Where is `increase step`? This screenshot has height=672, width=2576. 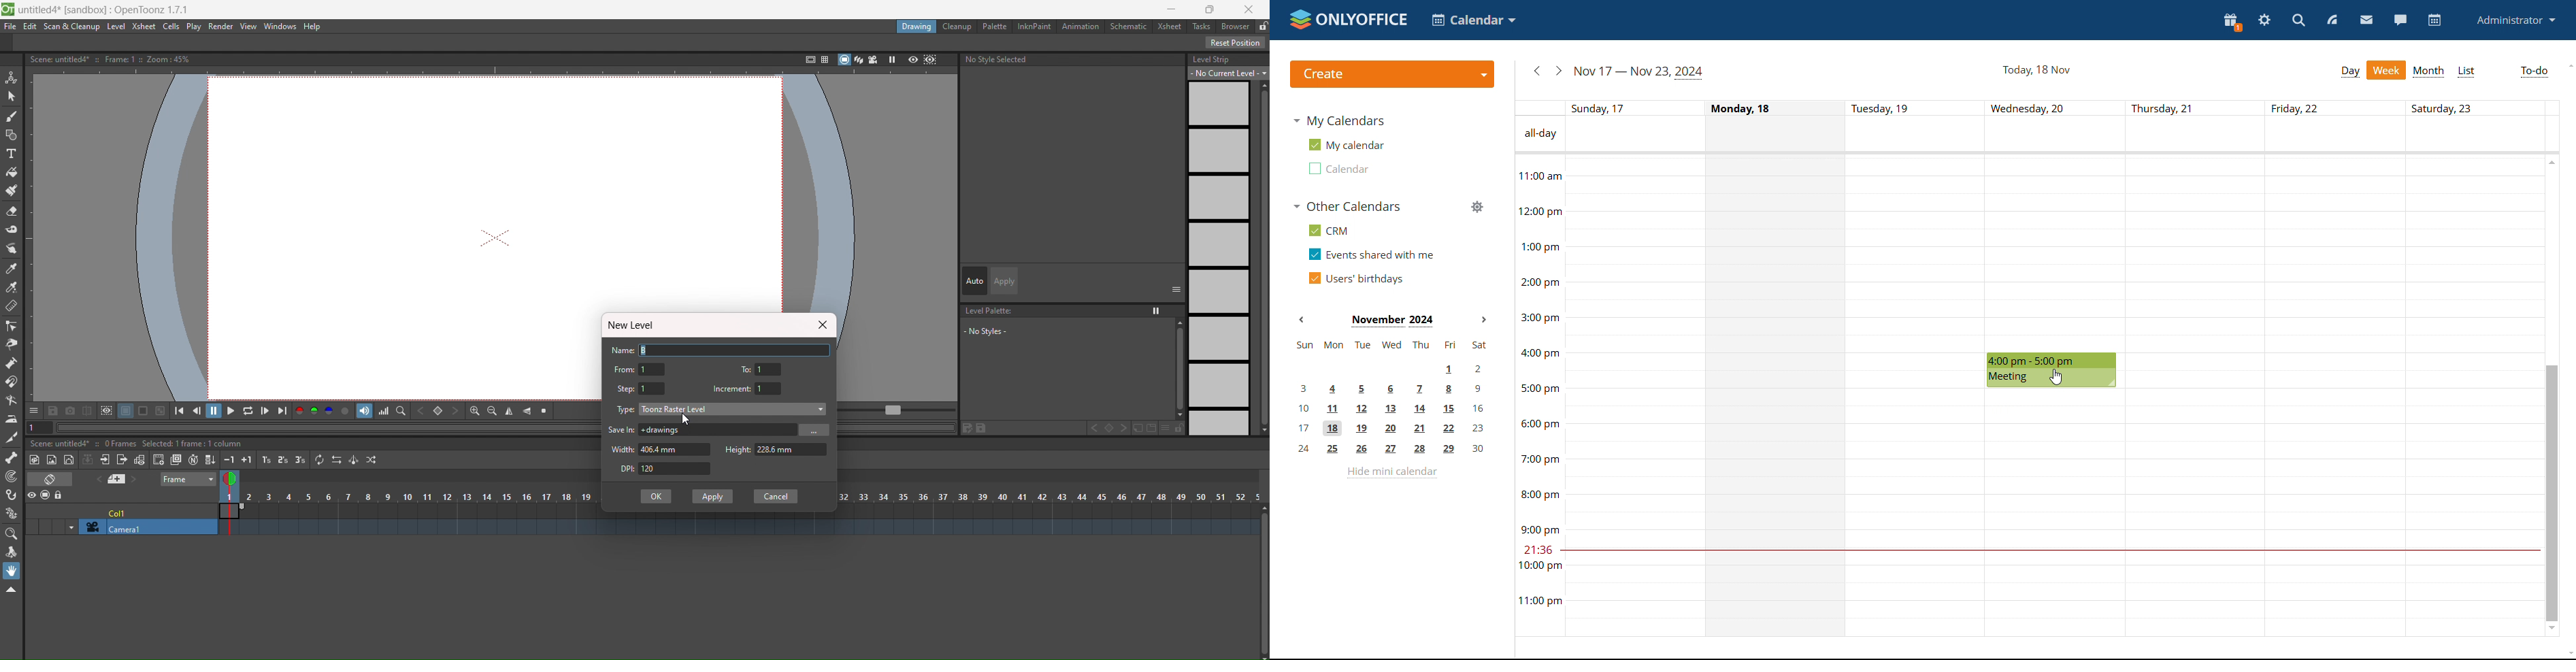
increase step is located at coordinates (265, 460).